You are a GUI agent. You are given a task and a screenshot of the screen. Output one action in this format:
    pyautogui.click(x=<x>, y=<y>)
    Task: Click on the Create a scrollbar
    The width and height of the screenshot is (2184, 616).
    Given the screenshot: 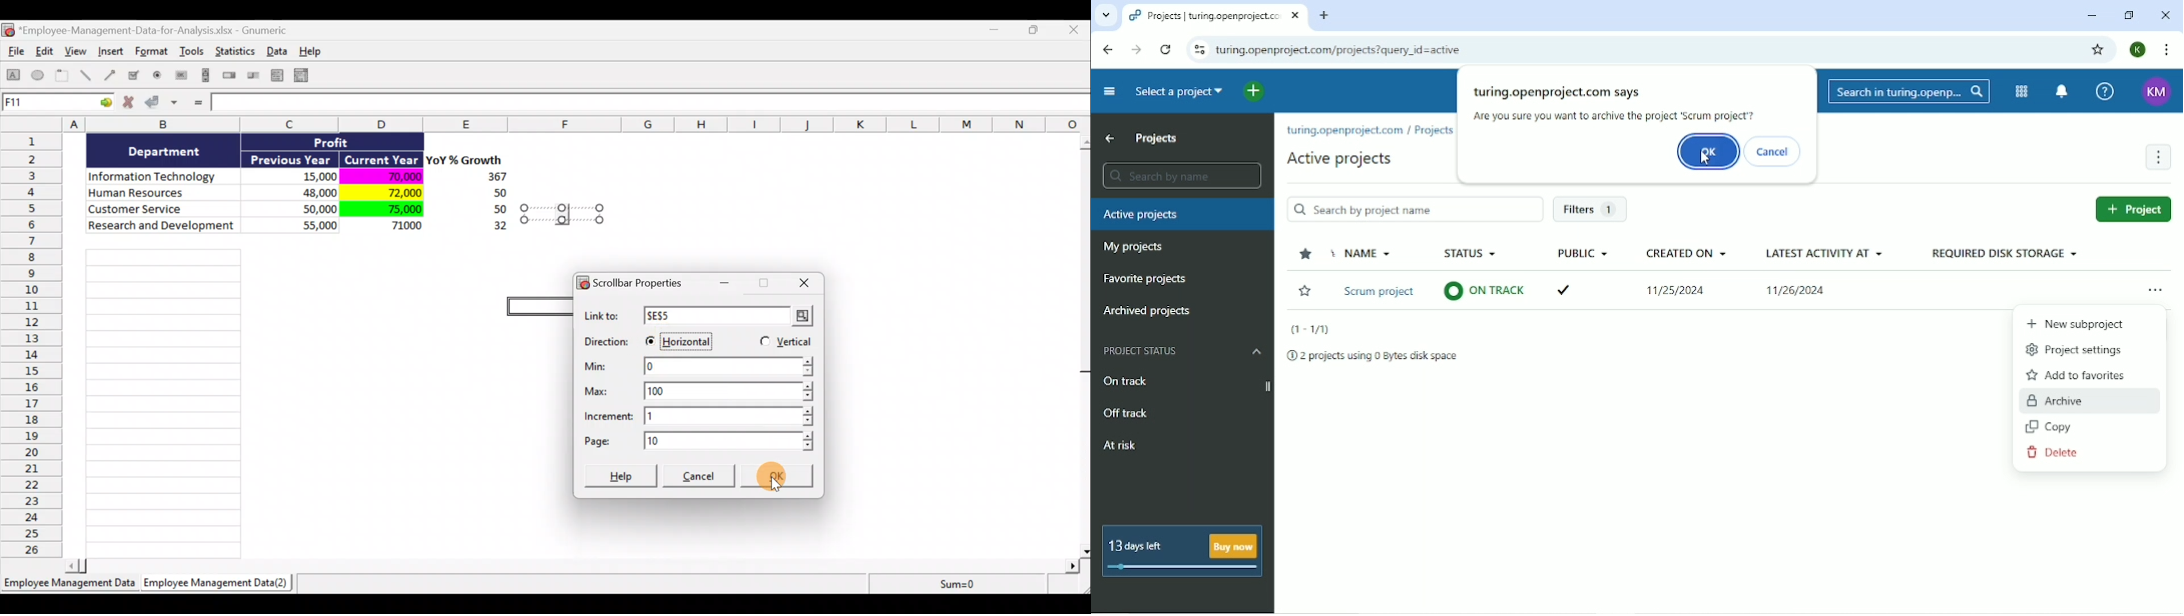 What is the action you would take?
    pyautogui.click(x=204, y=77)
    